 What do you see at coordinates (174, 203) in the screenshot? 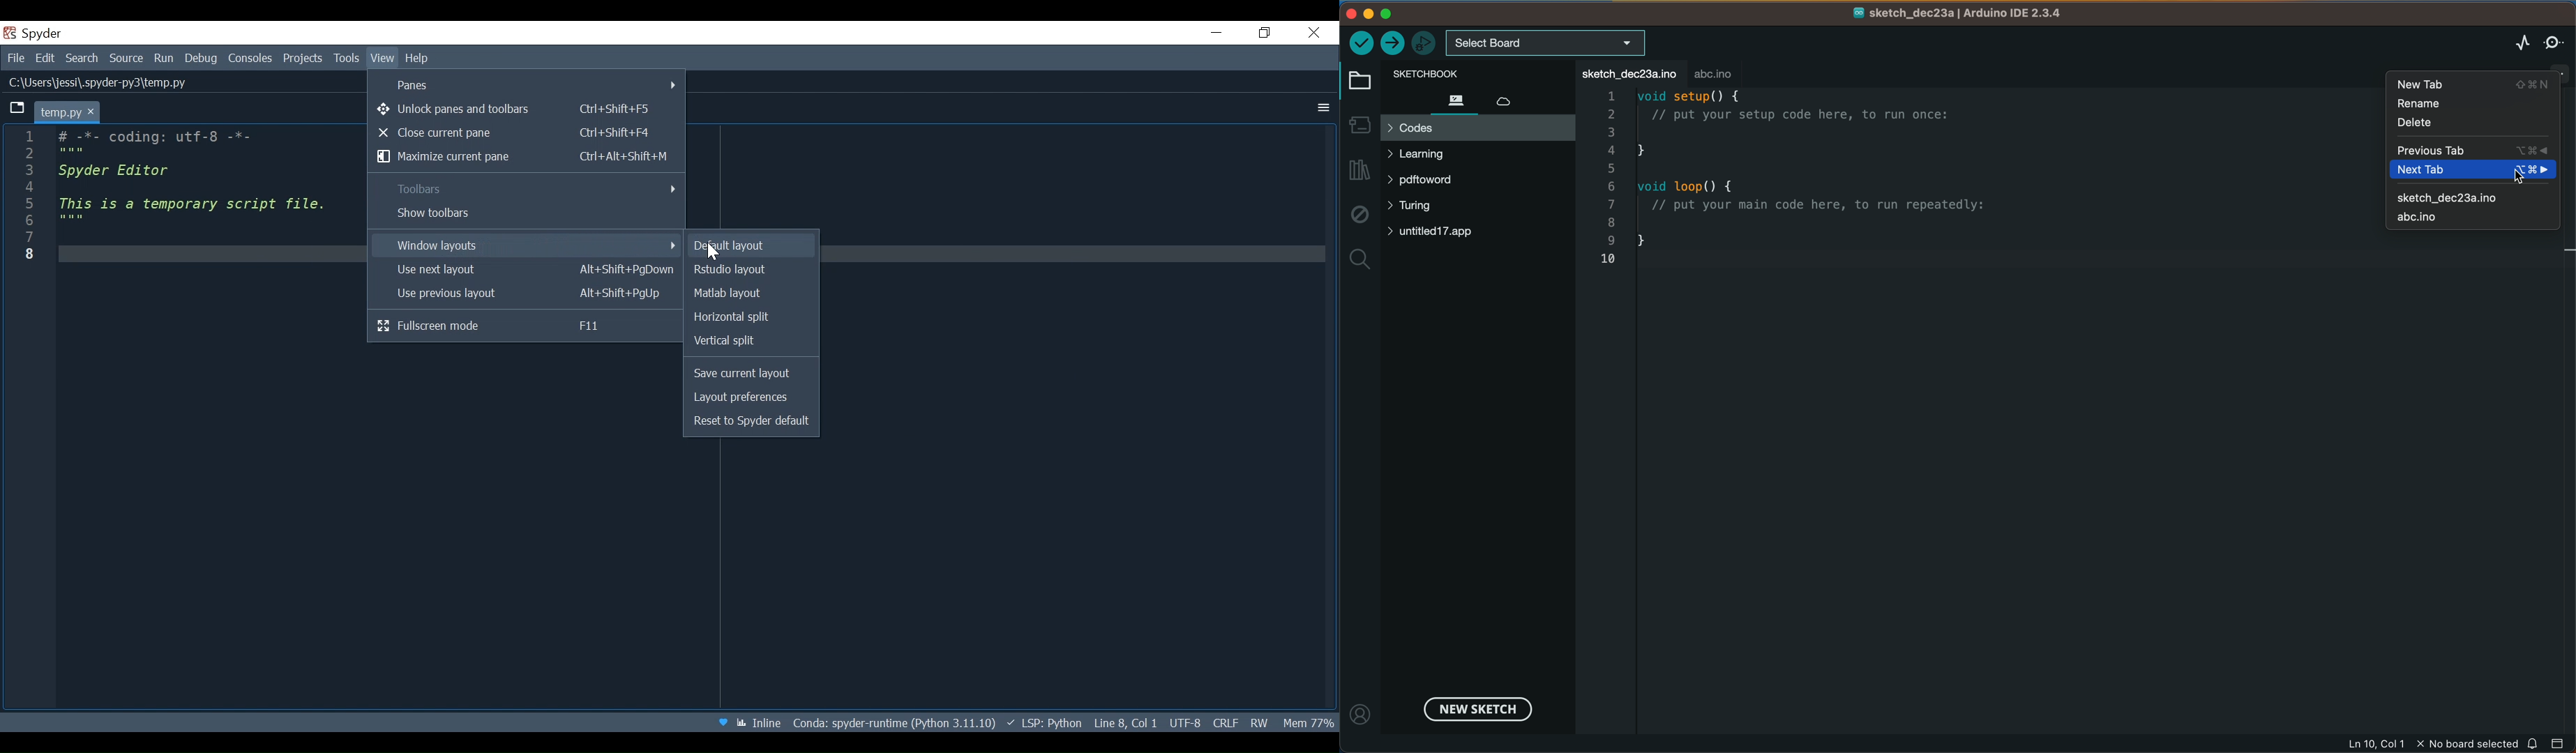
I see `5 Hain Loaing. uLir-o =7-
: Spyder Editor

: Thisgisgalisnnotenyascilotatiles
;

8` at bounding box center [174, 203].